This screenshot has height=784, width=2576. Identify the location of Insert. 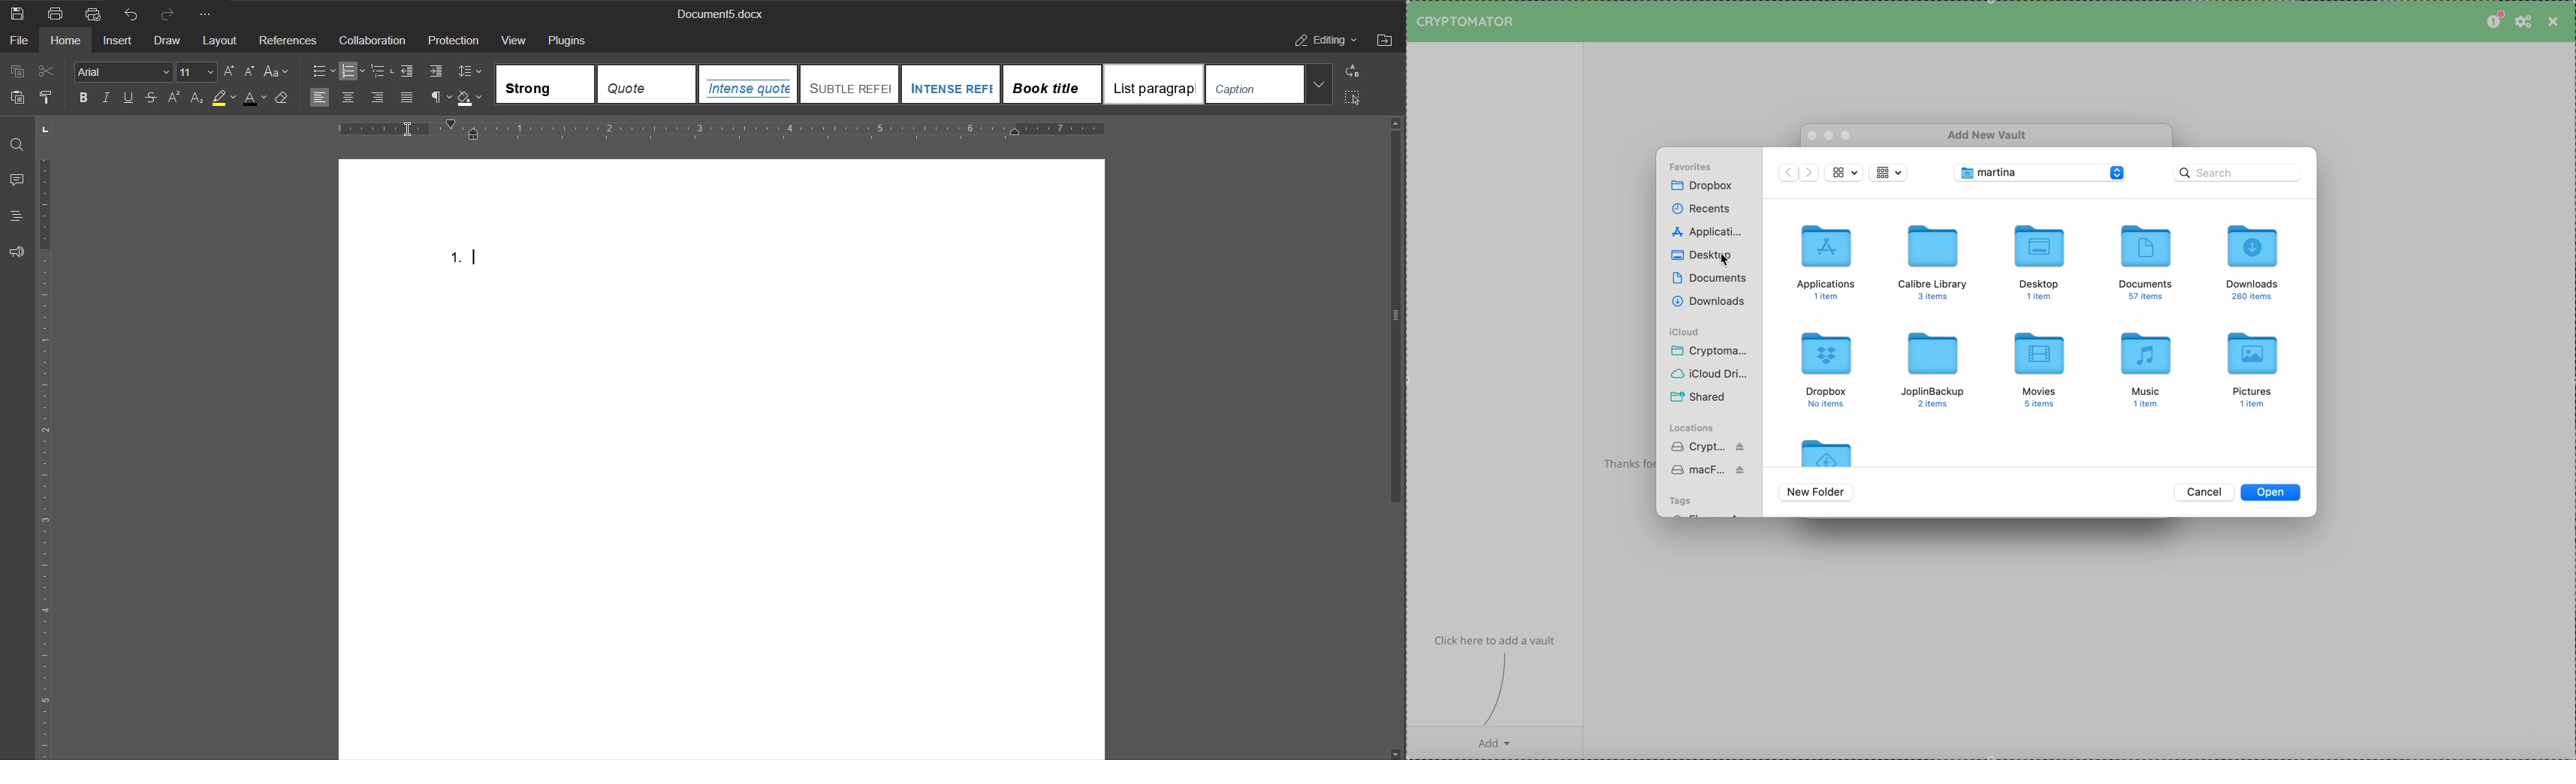
(119, 42).